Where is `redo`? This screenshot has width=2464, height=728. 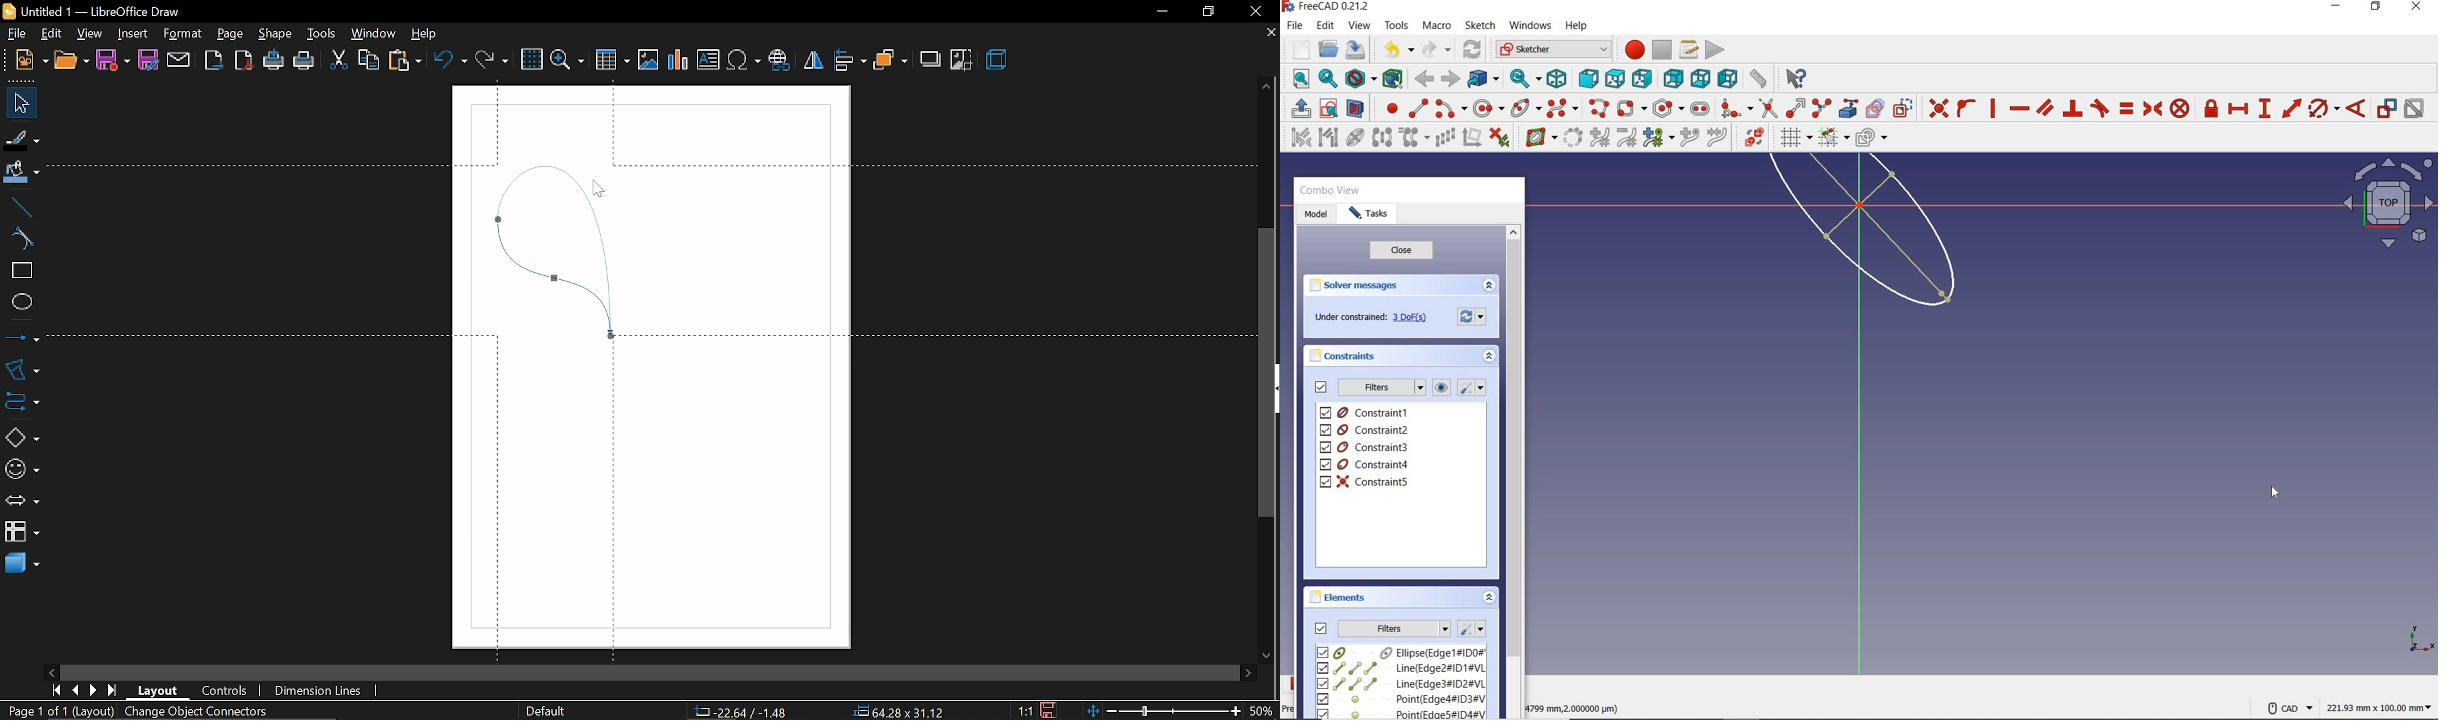 redo is located at coordinates (492, 62).